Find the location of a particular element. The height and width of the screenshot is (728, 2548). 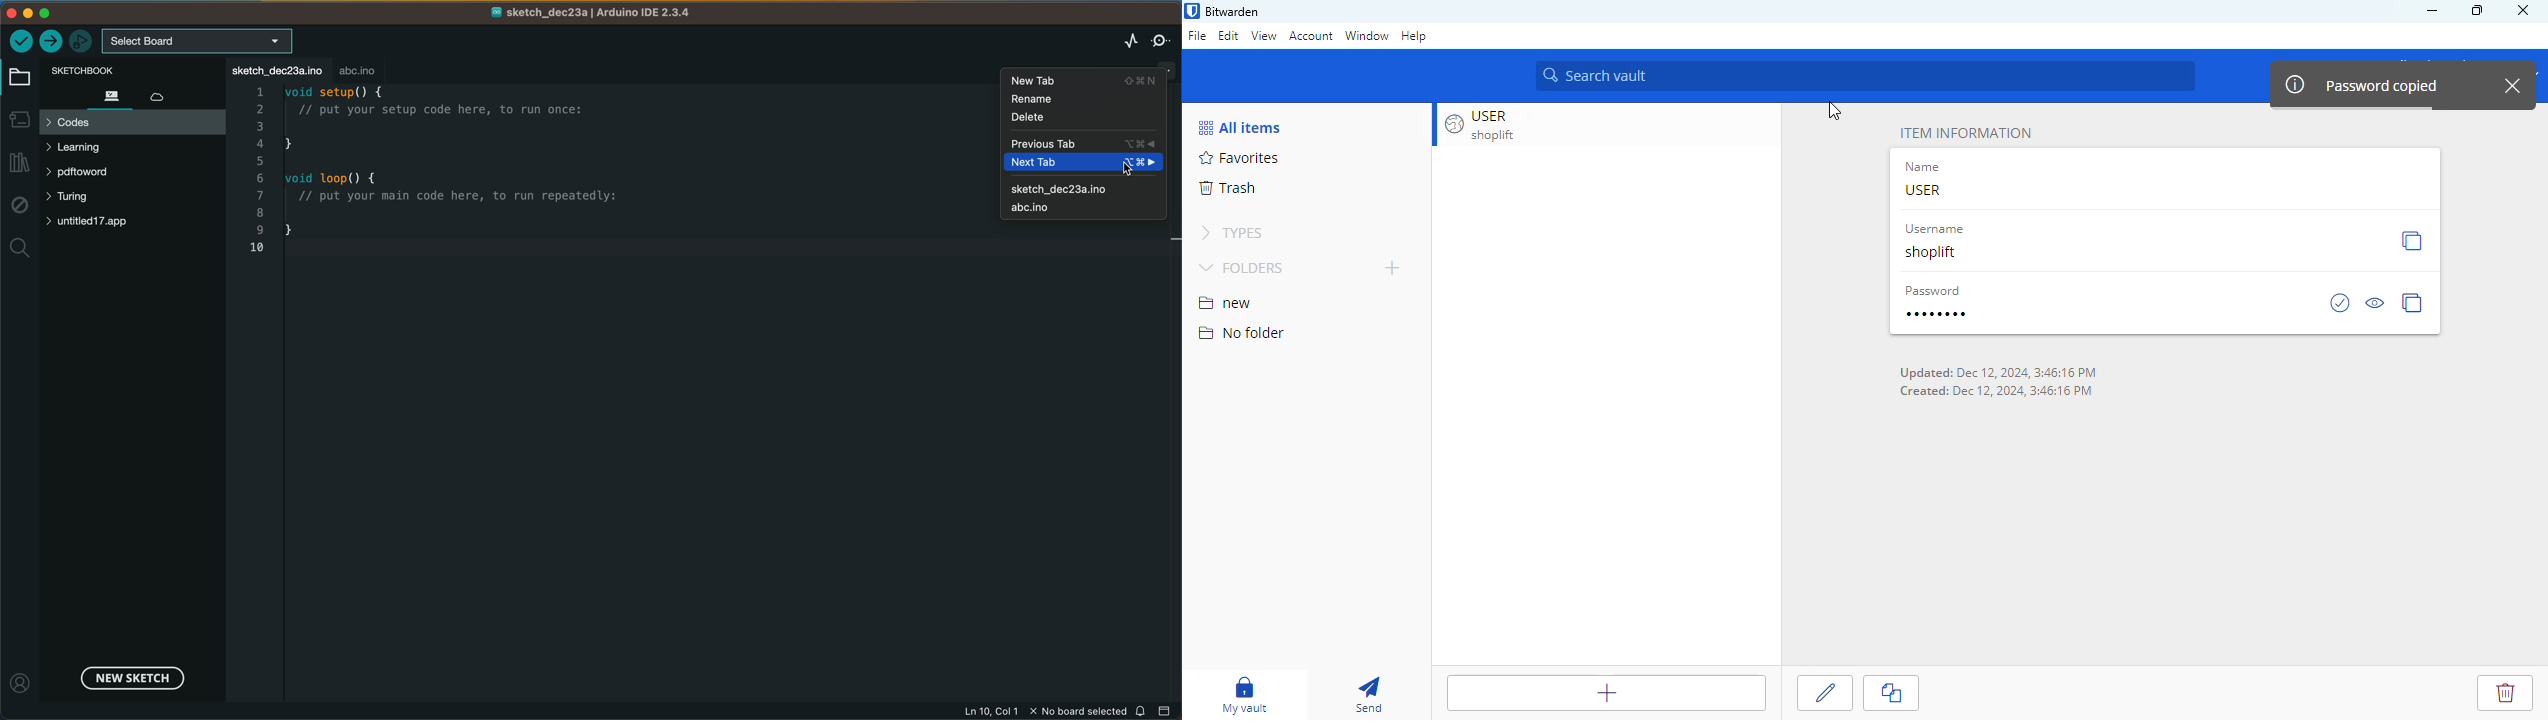

name is located at coordinates (1925, 167).